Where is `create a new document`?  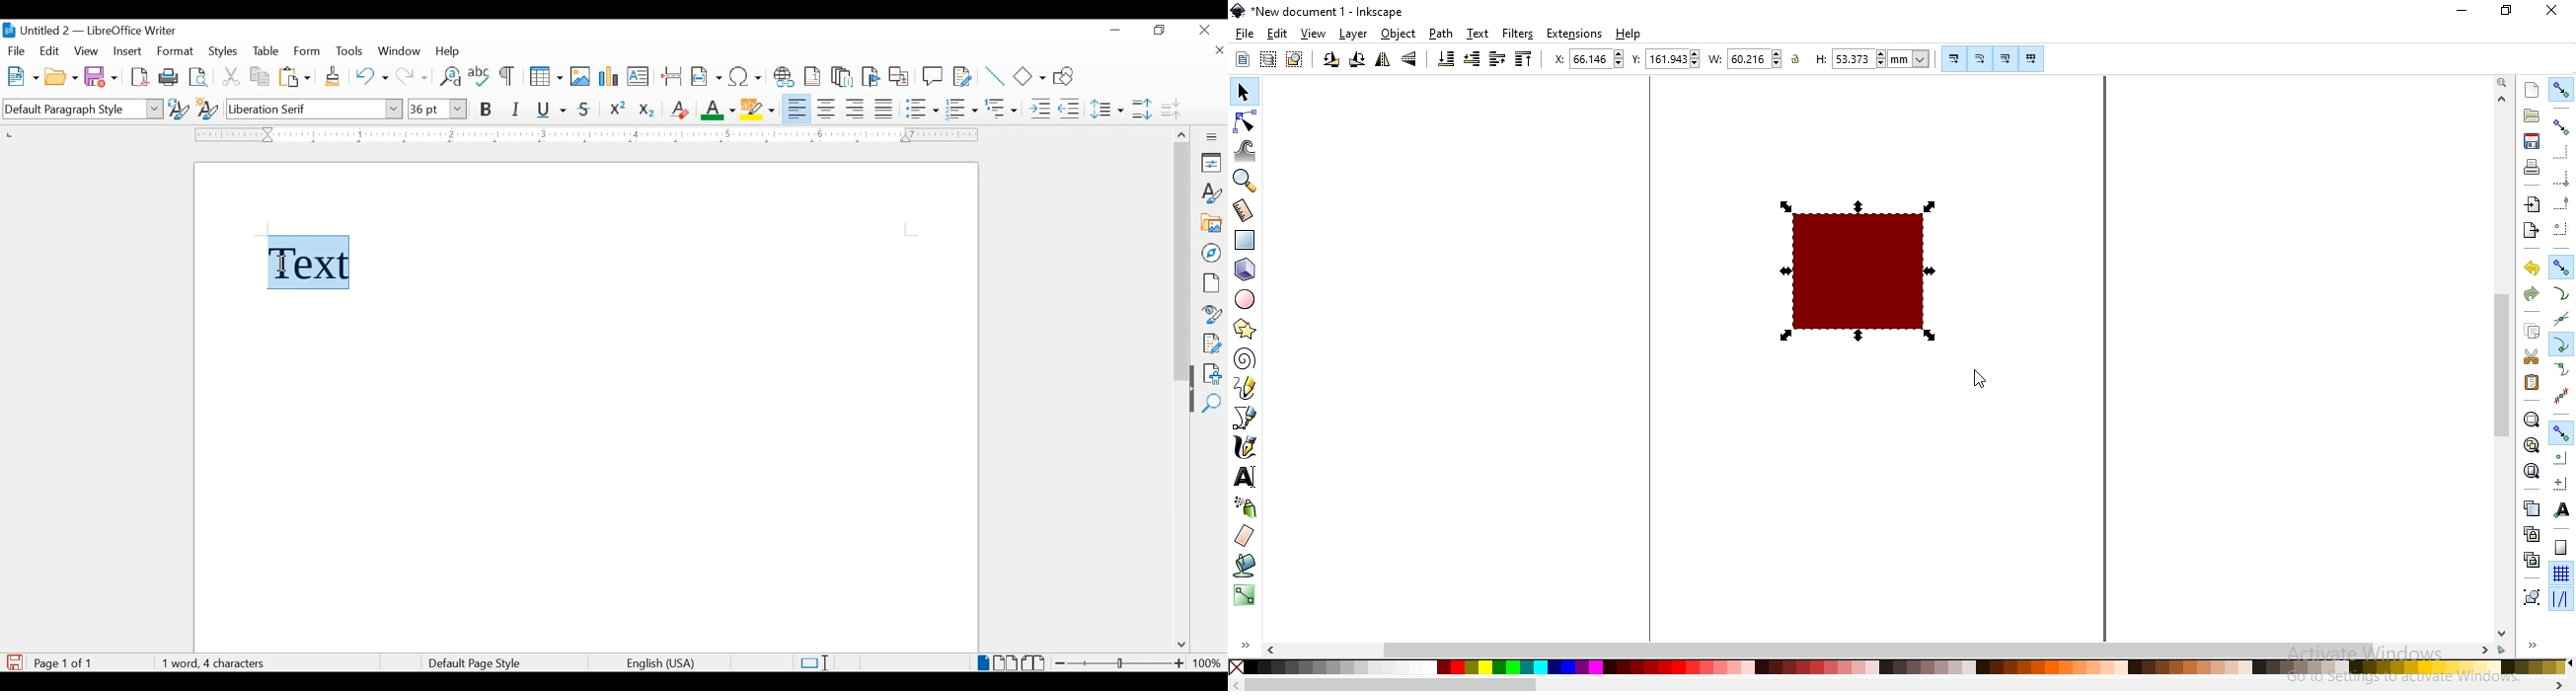 create a new document is located at coordinates (2533, 90).